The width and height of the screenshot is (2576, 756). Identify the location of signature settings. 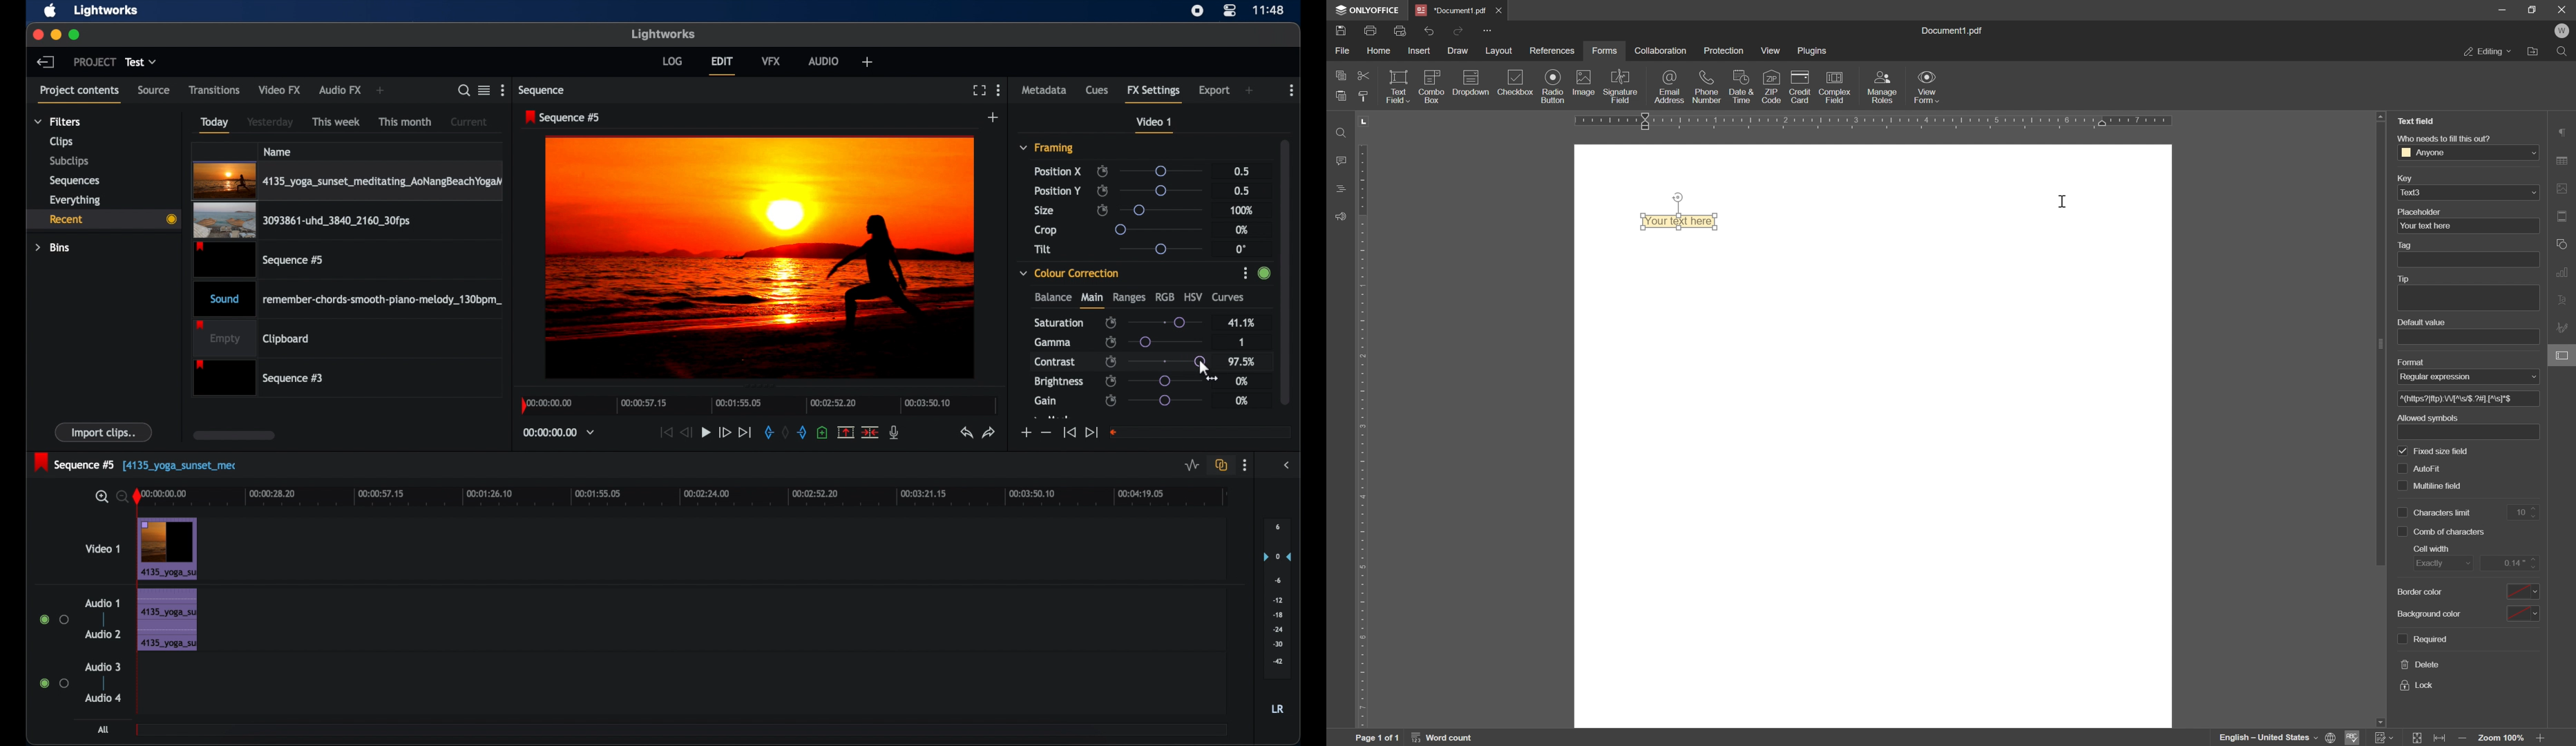
(2564, 328).